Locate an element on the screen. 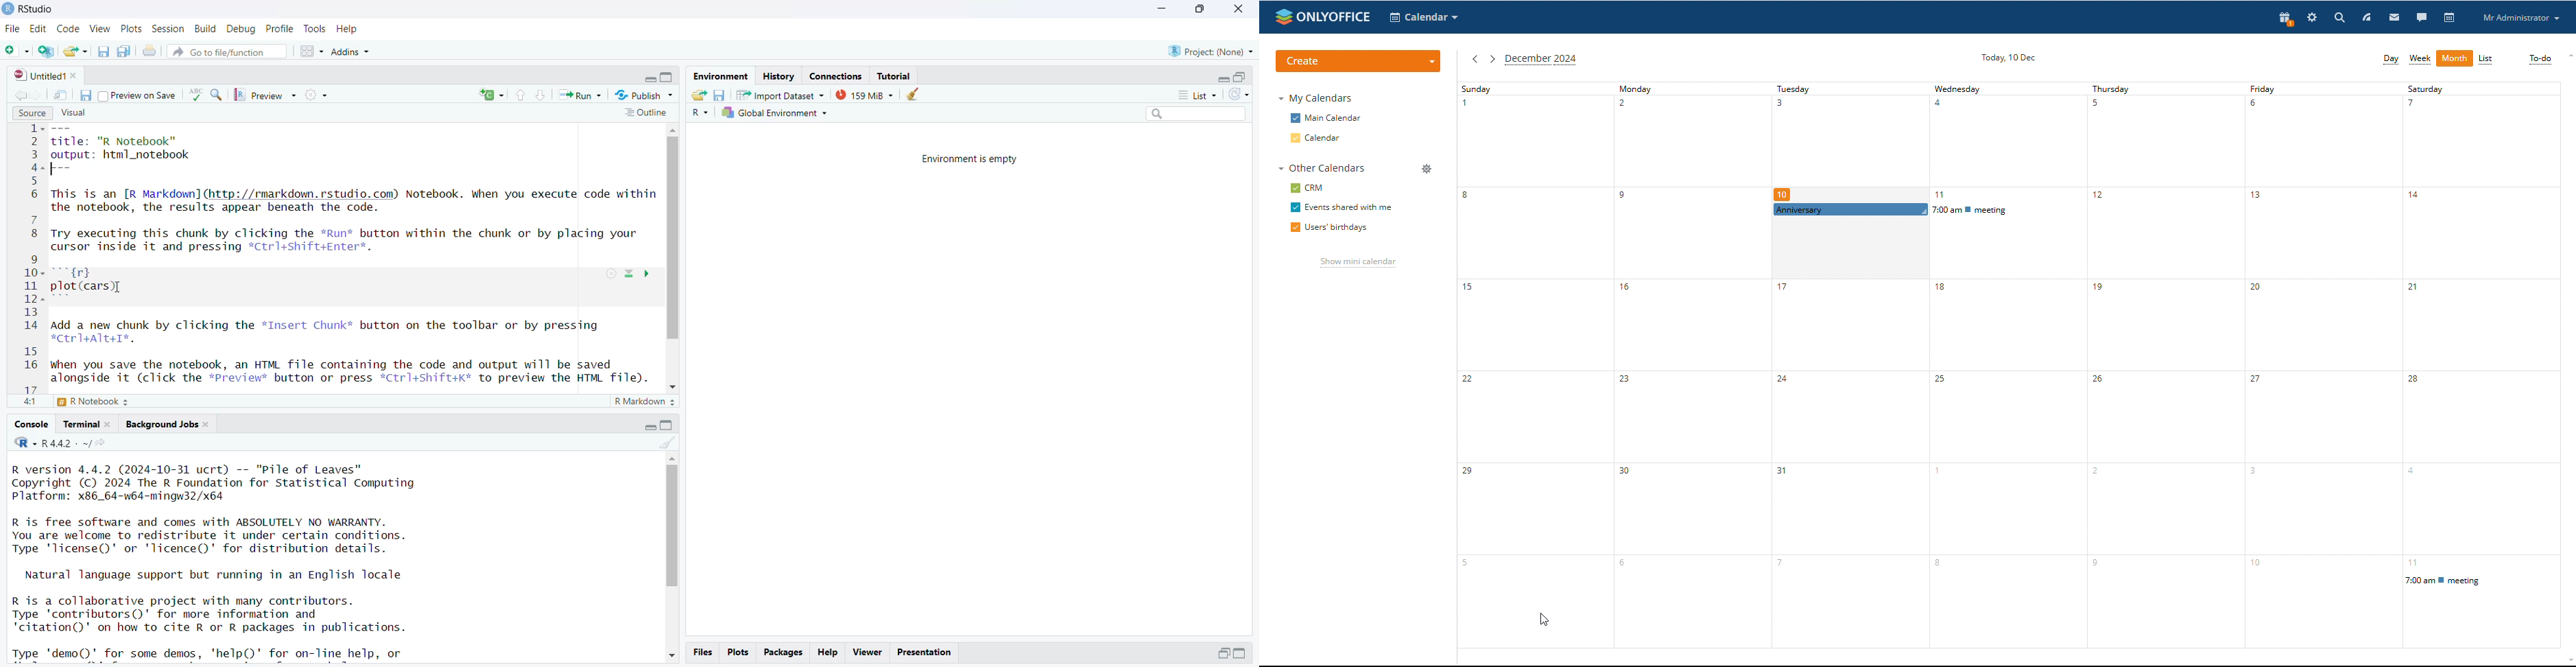 This screenshot has height=672, width=2576. Rstudio is located at coordinates (29, 9).